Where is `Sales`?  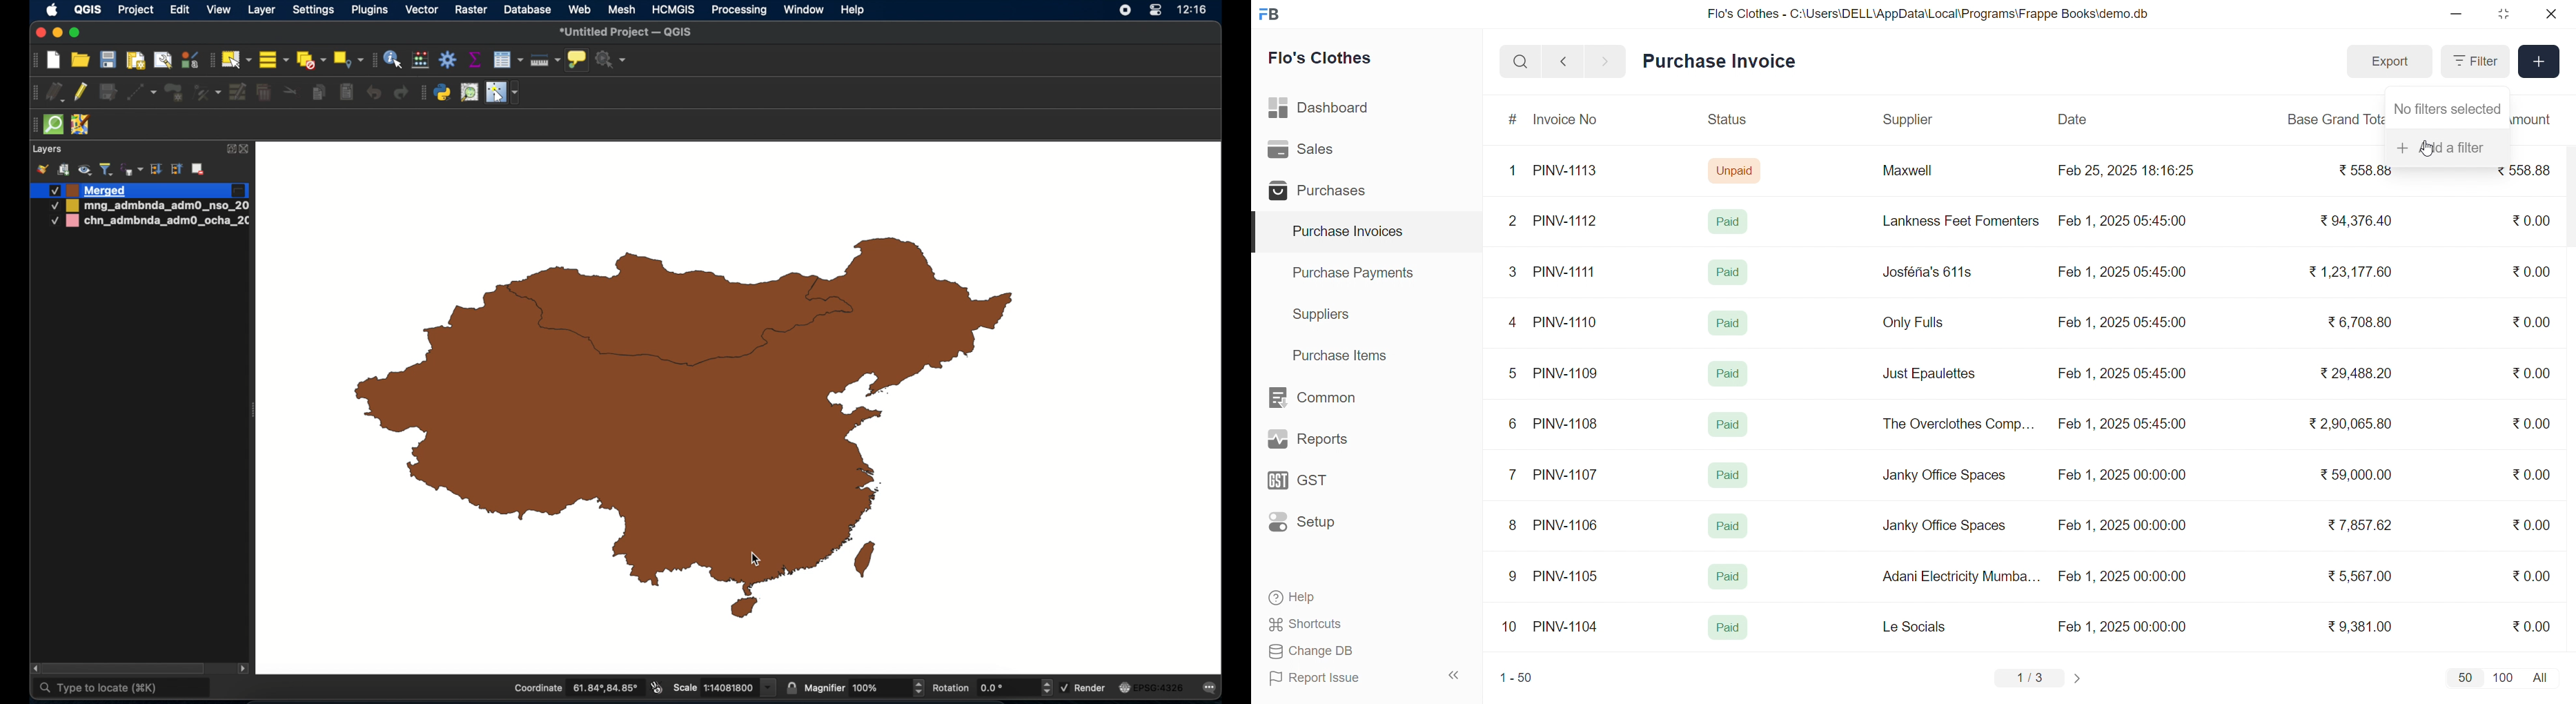 Sales is located at coordinates (1322, 152).